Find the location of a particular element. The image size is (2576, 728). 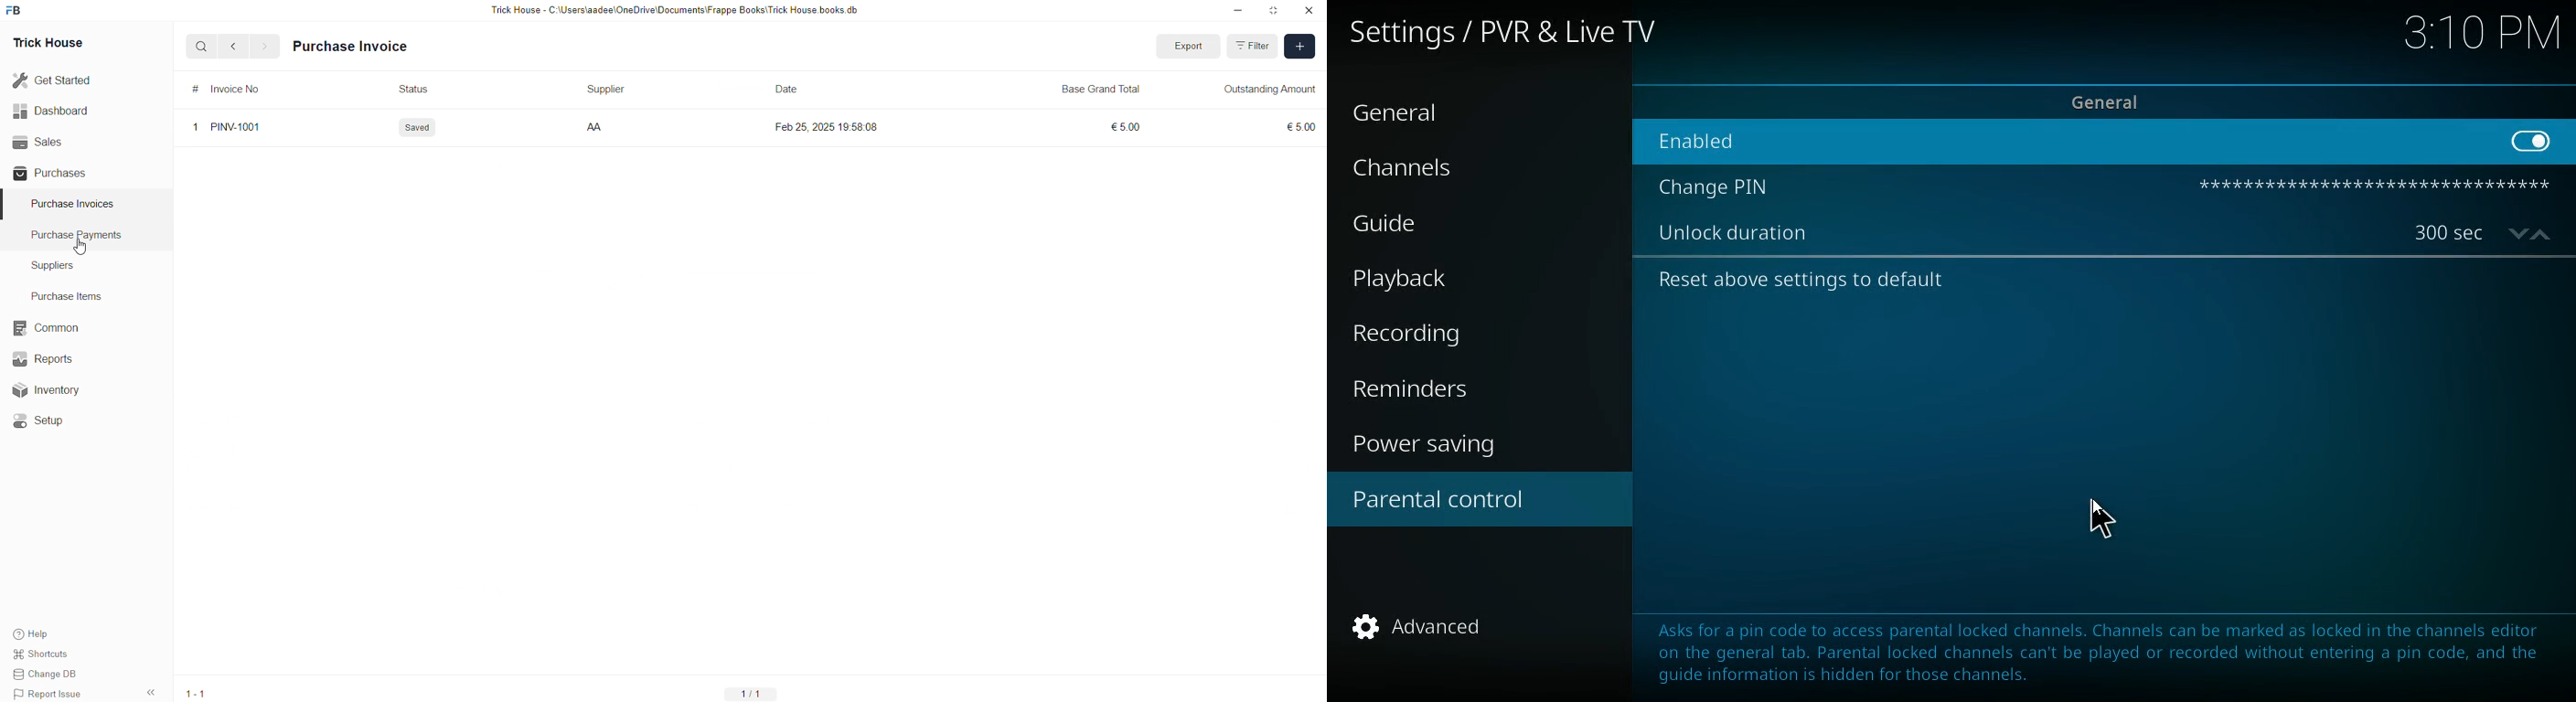

channels is located at coordinates (1419, 172).